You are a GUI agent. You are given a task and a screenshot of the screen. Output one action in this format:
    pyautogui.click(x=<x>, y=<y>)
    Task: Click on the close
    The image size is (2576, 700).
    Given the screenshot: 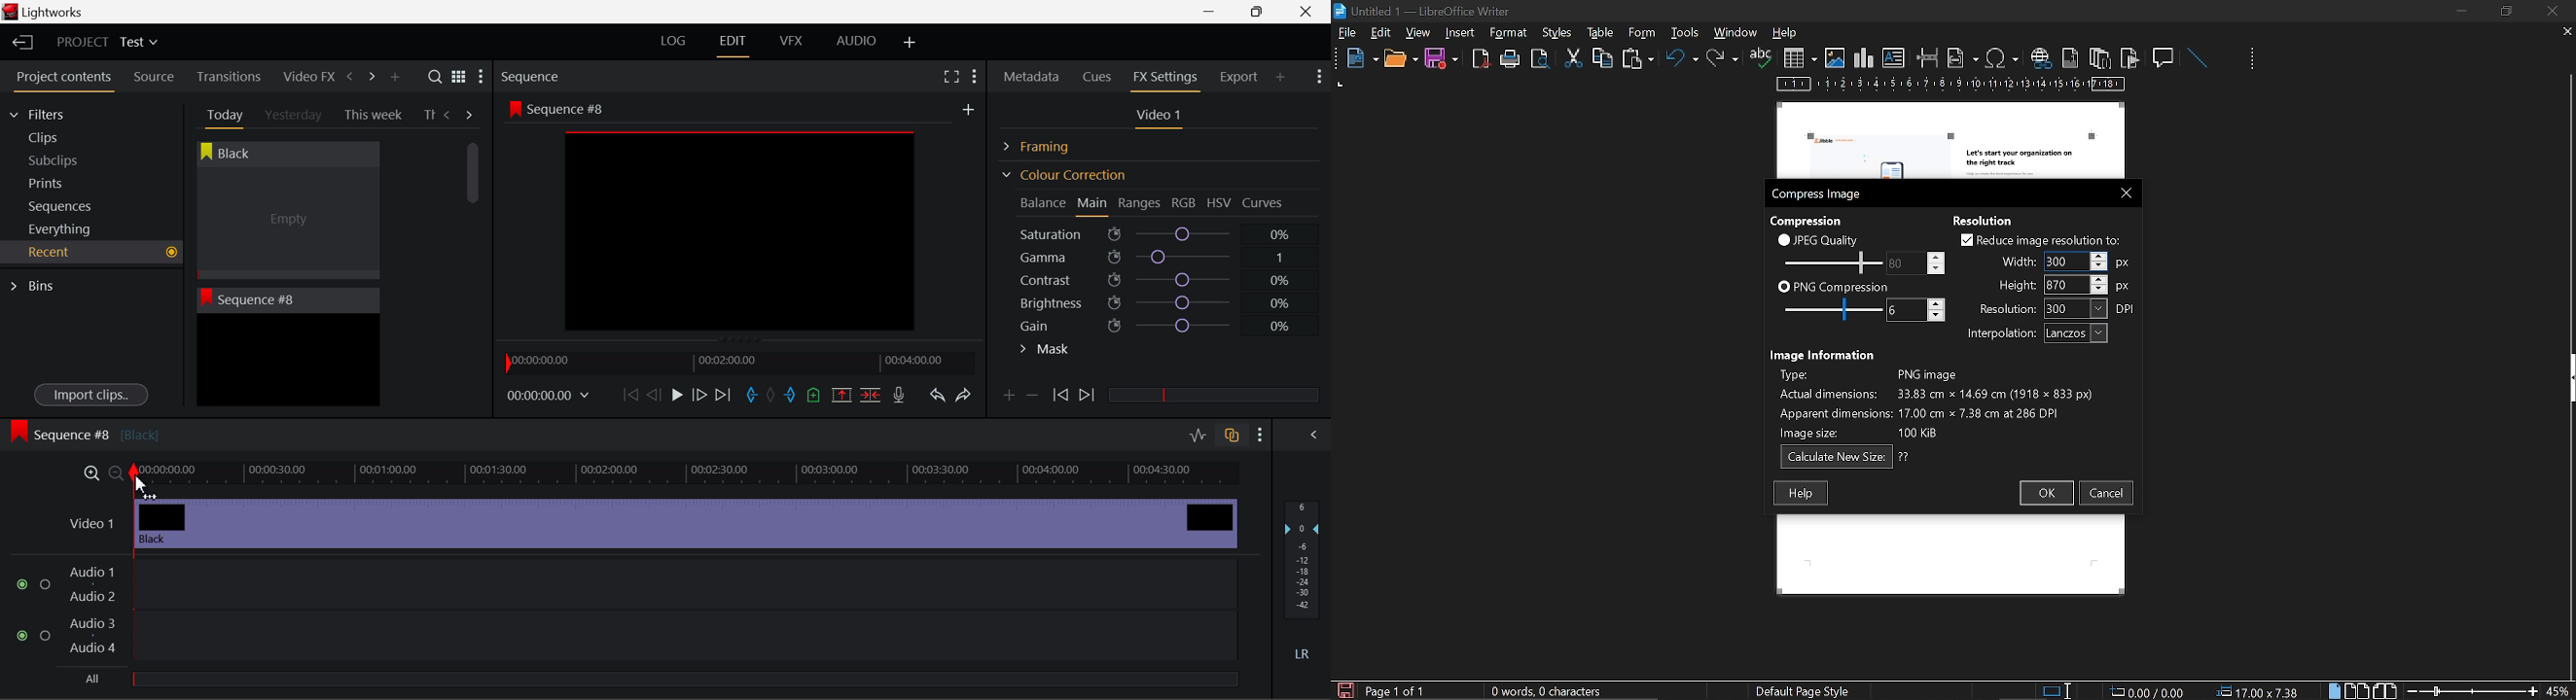 What is the action you would take?
    pyautogui.click(x=2551, y=11)
    